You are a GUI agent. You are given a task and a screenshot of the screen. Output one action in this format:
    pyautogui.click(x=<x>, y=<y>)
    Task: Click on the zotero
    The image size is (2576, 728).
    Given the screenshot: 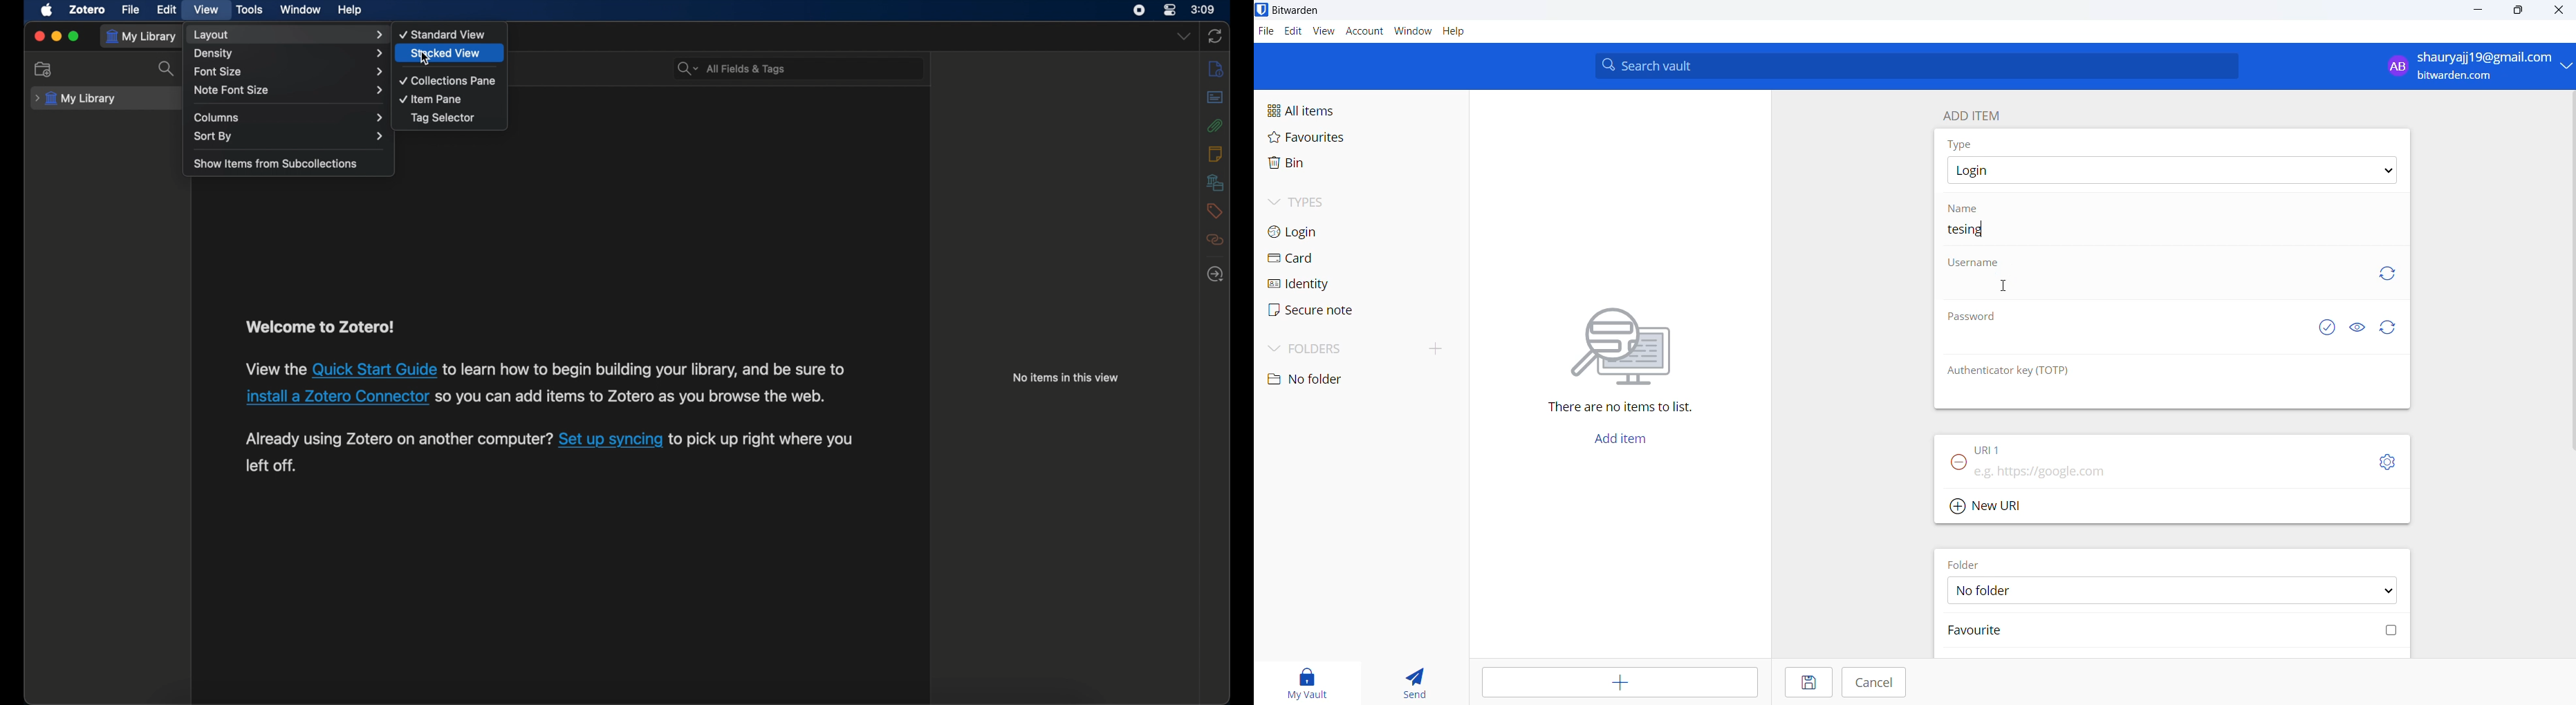 What is the action you would take?
    pyautogui.click(x=86, y=9)
    